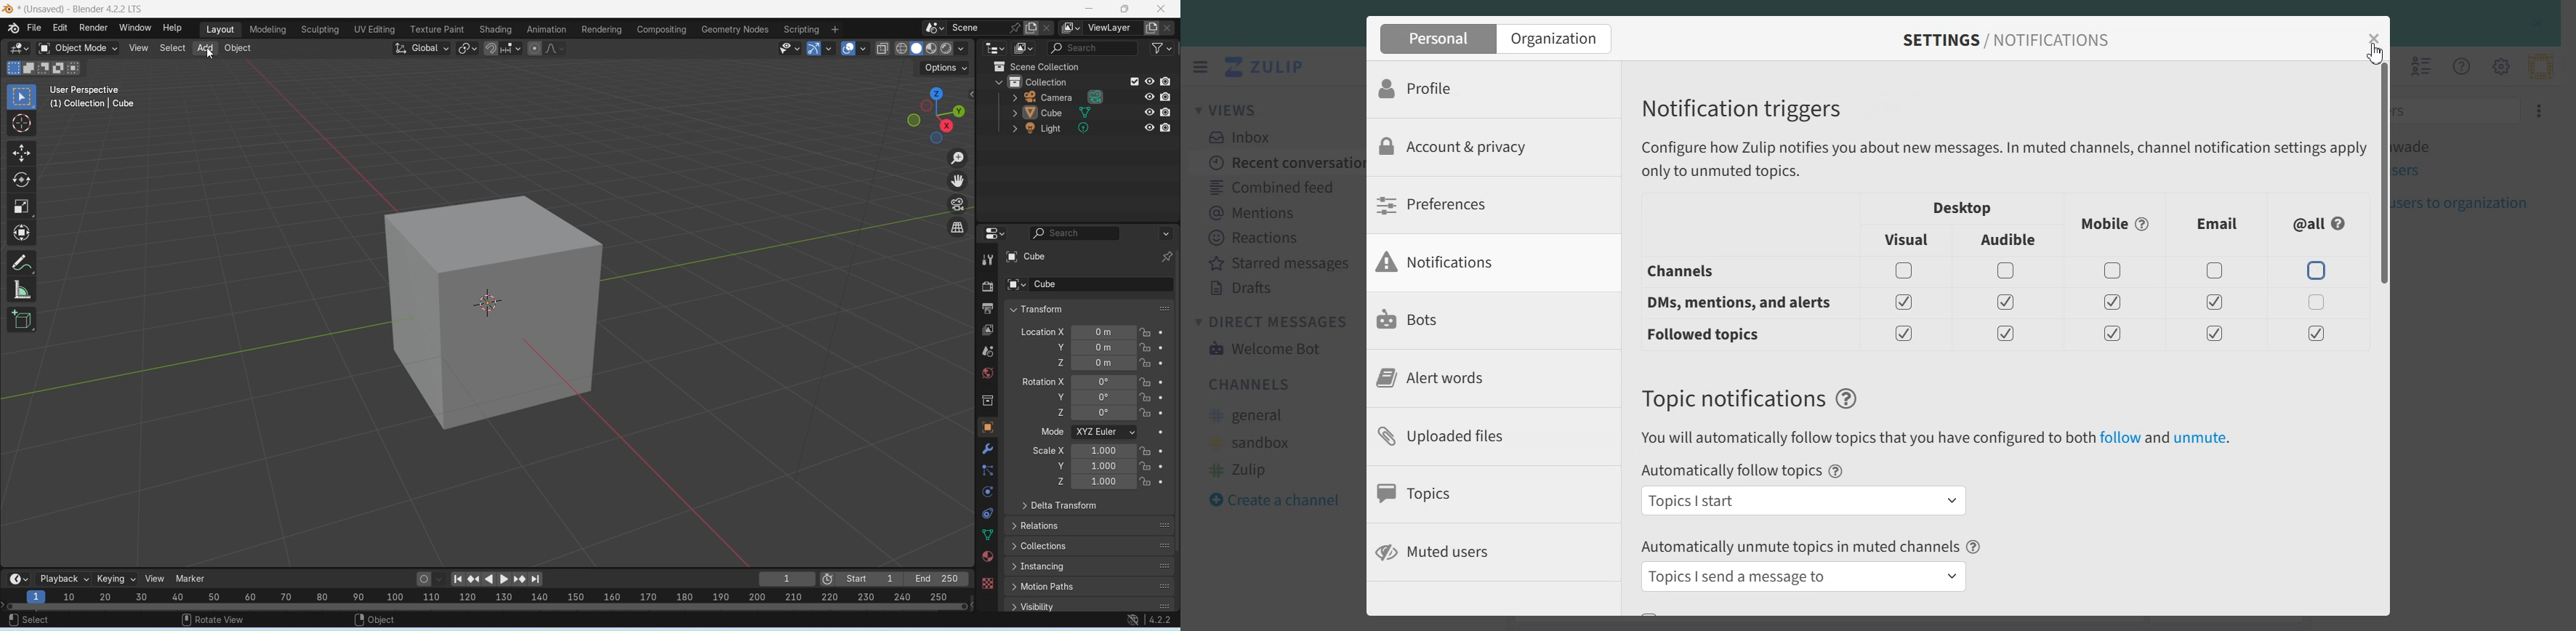  Describe the element at coordinates (959, 228) in the screenshot. I see `Switch the current view` at that location.